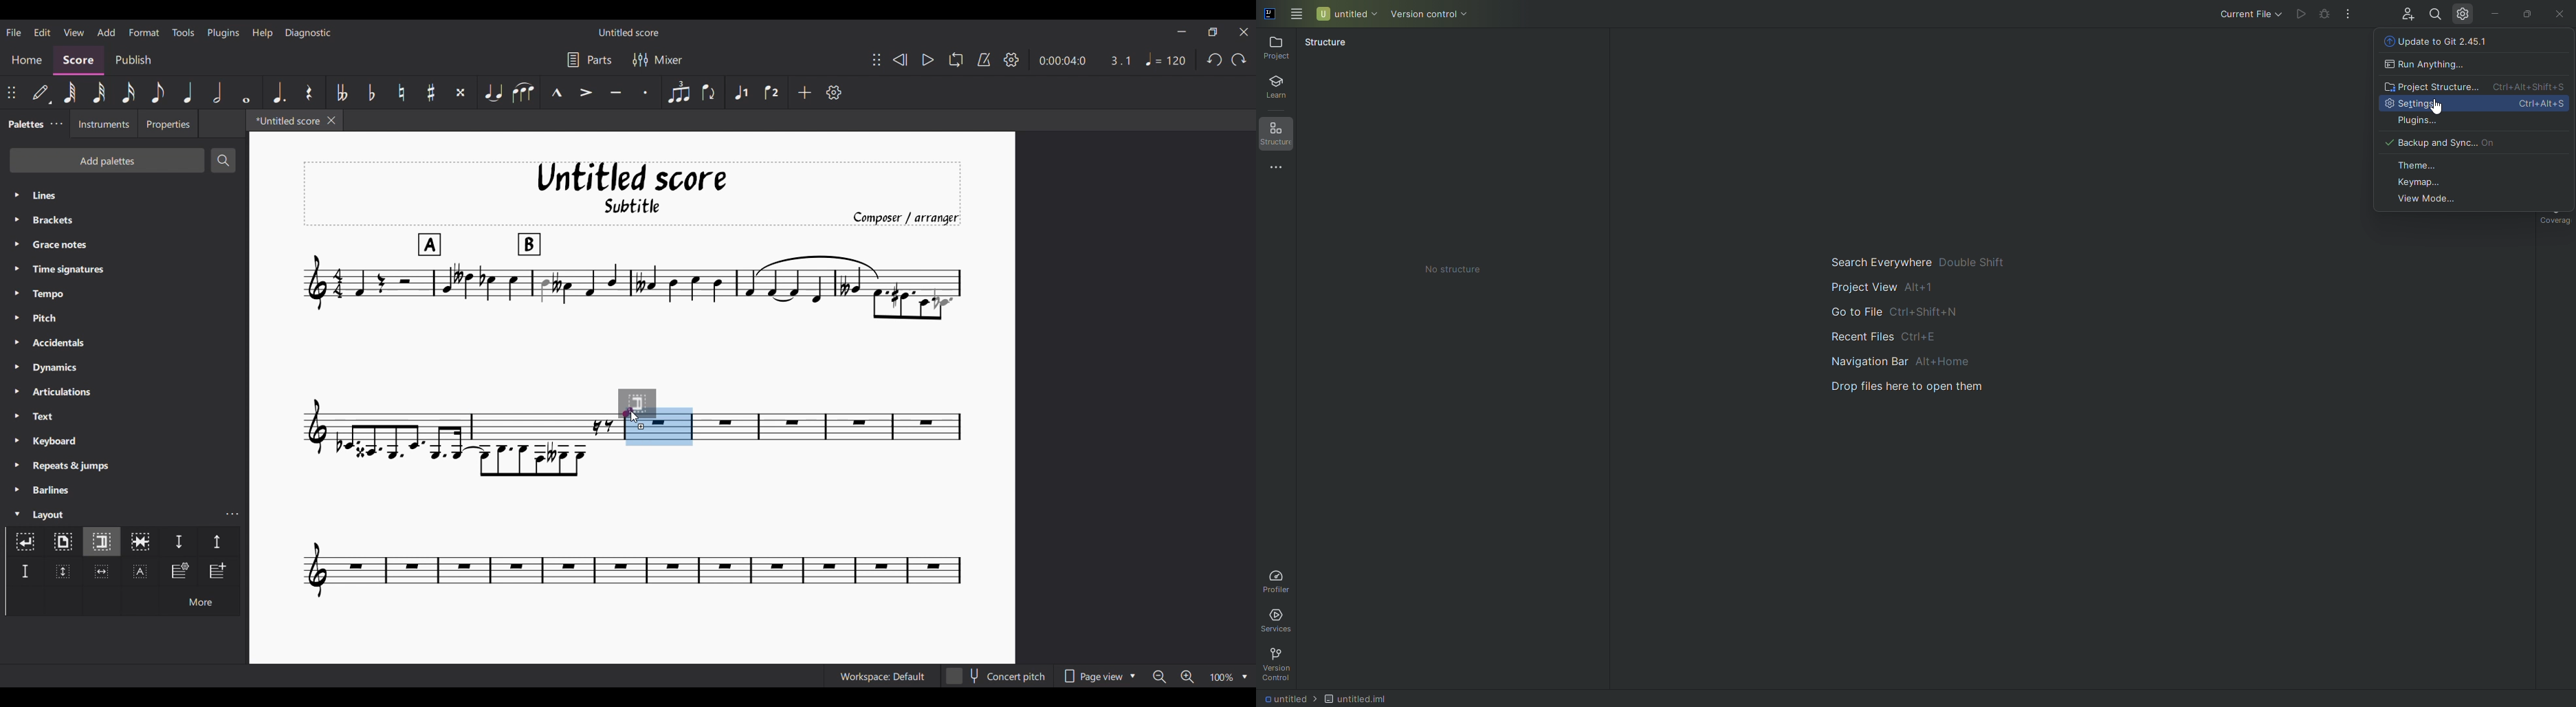 This screenshot has height=728, width=2576. What do you see at coordinates (2349, 15) in the screenshot?
I see `More Actions` at bounding box center [2349, 15].